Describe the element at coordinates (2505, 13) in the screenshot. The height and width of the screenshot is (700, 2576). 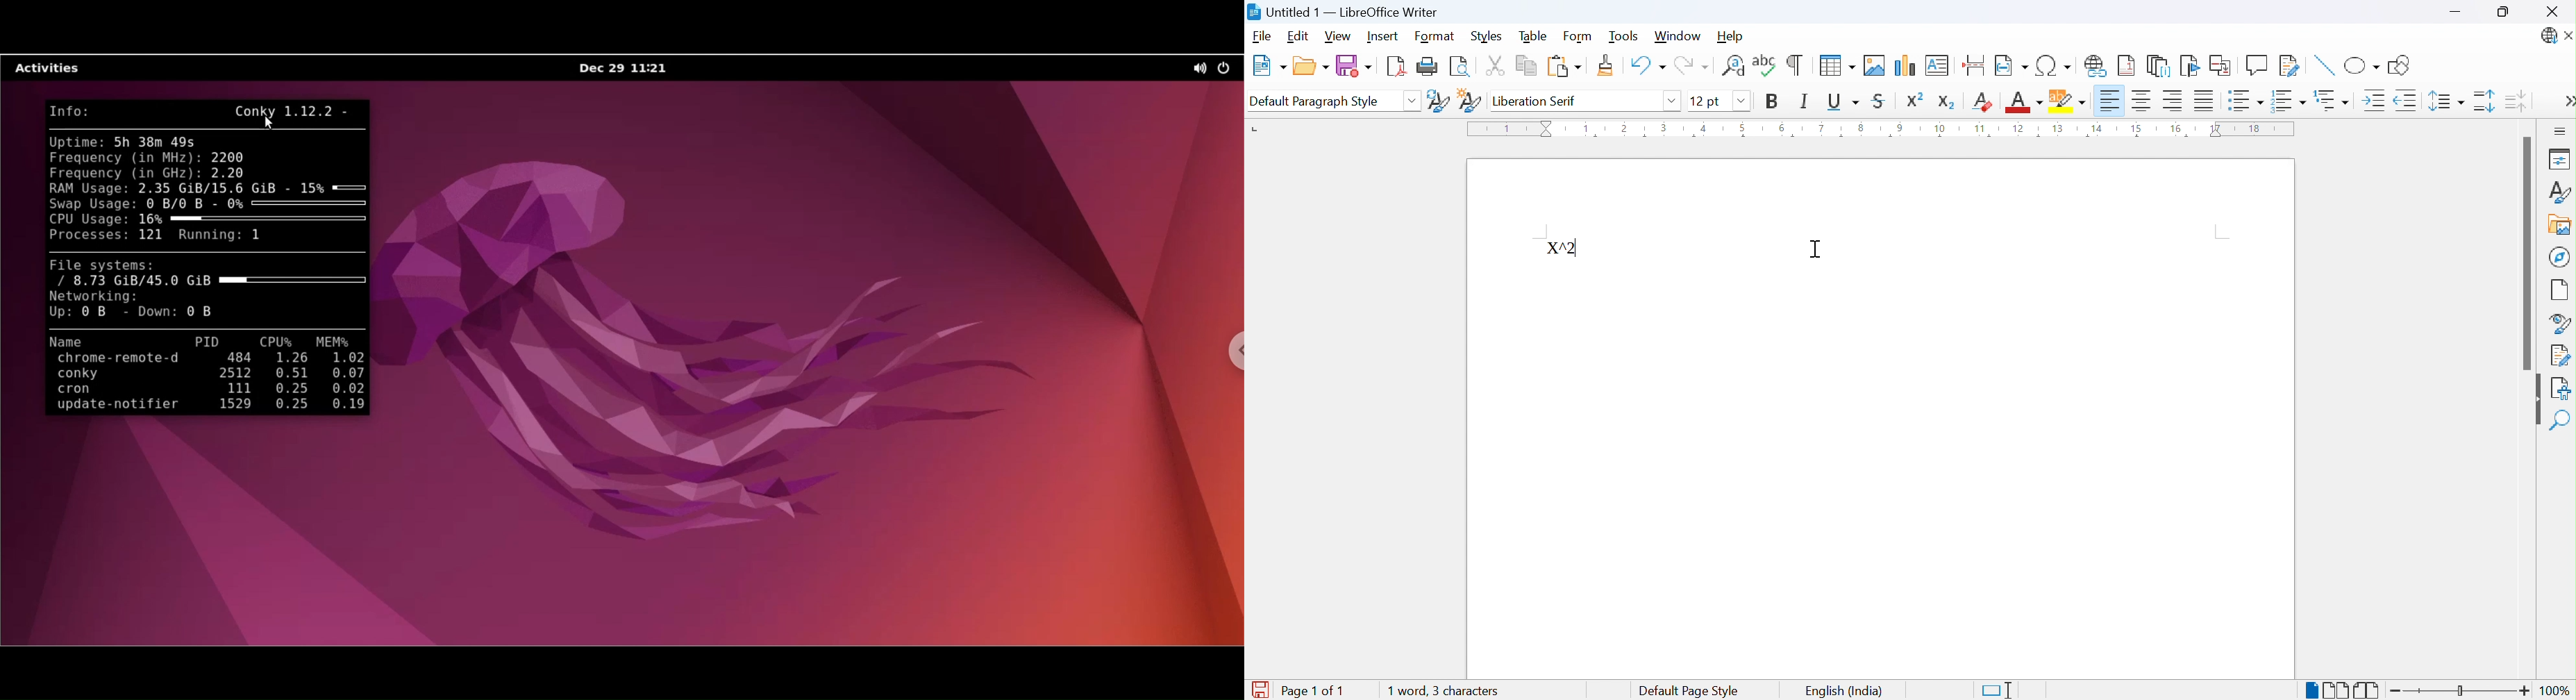
I see `Restore down` at that location.